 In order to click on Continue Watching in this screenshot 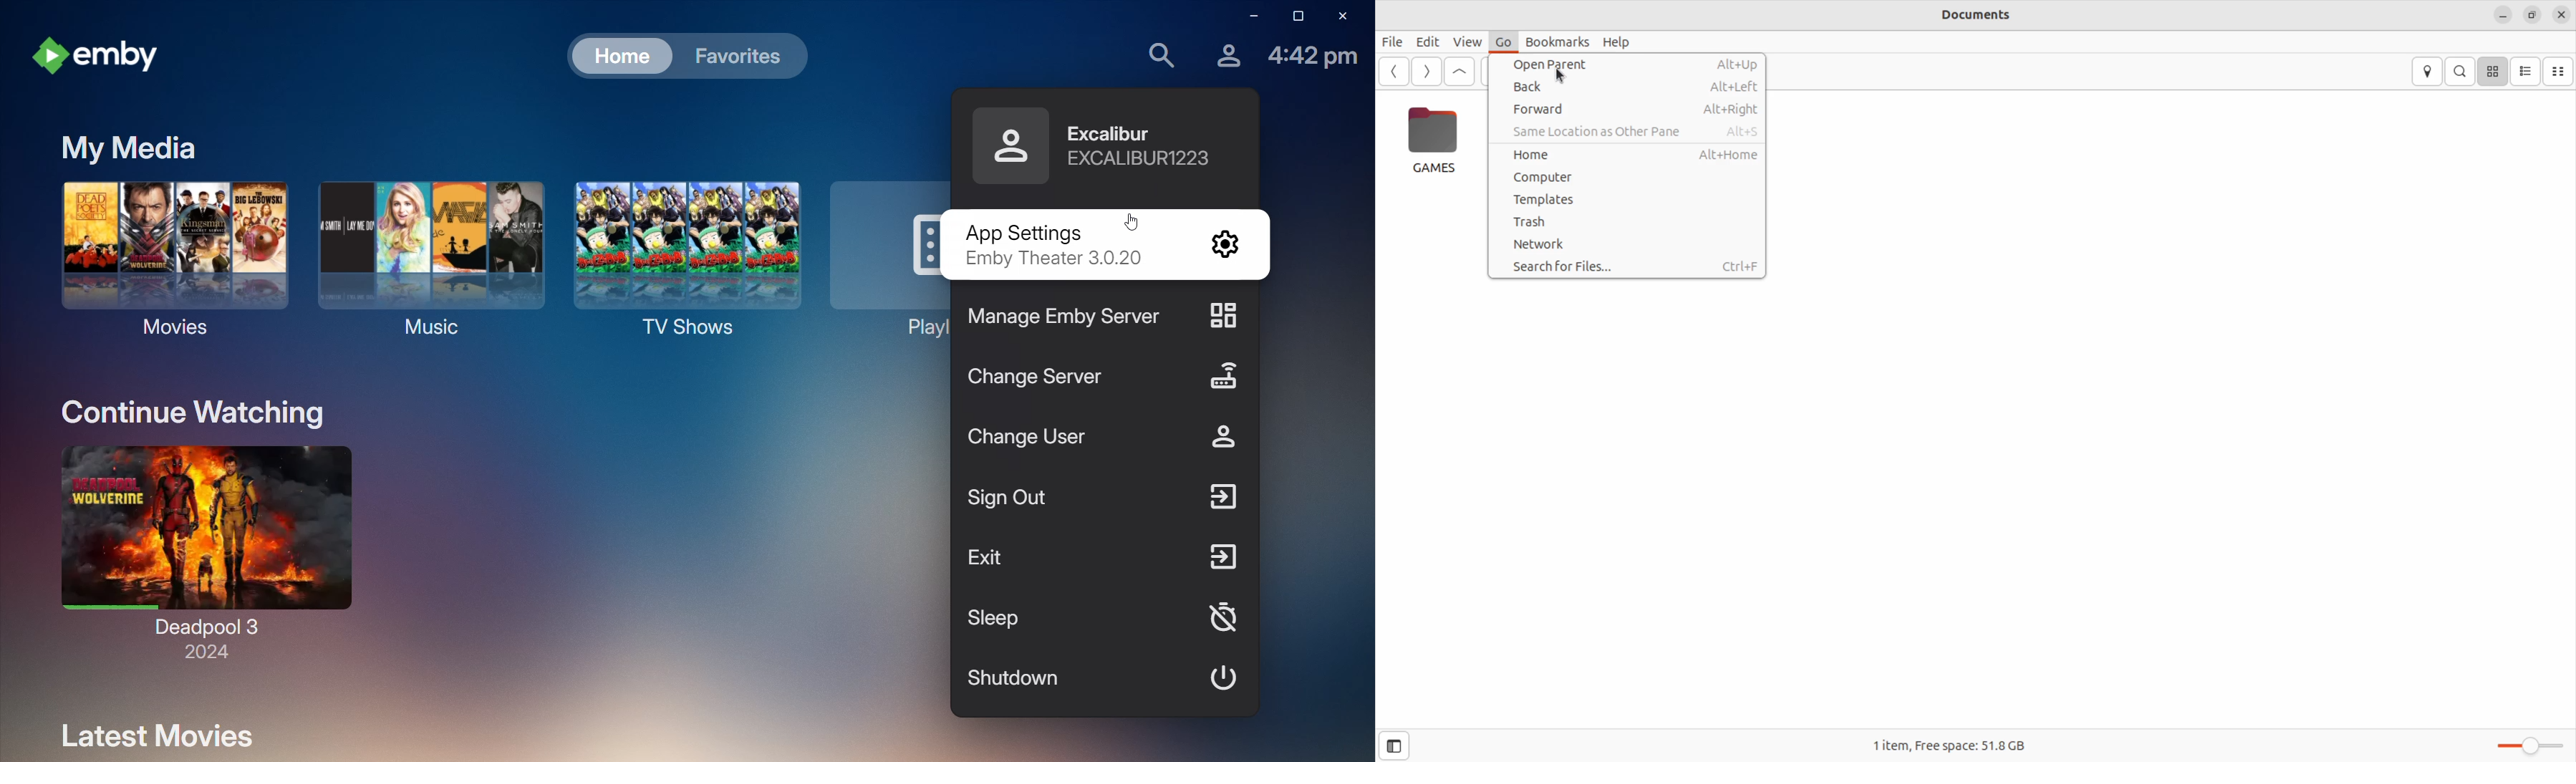, I will do `click(197, 413)`.